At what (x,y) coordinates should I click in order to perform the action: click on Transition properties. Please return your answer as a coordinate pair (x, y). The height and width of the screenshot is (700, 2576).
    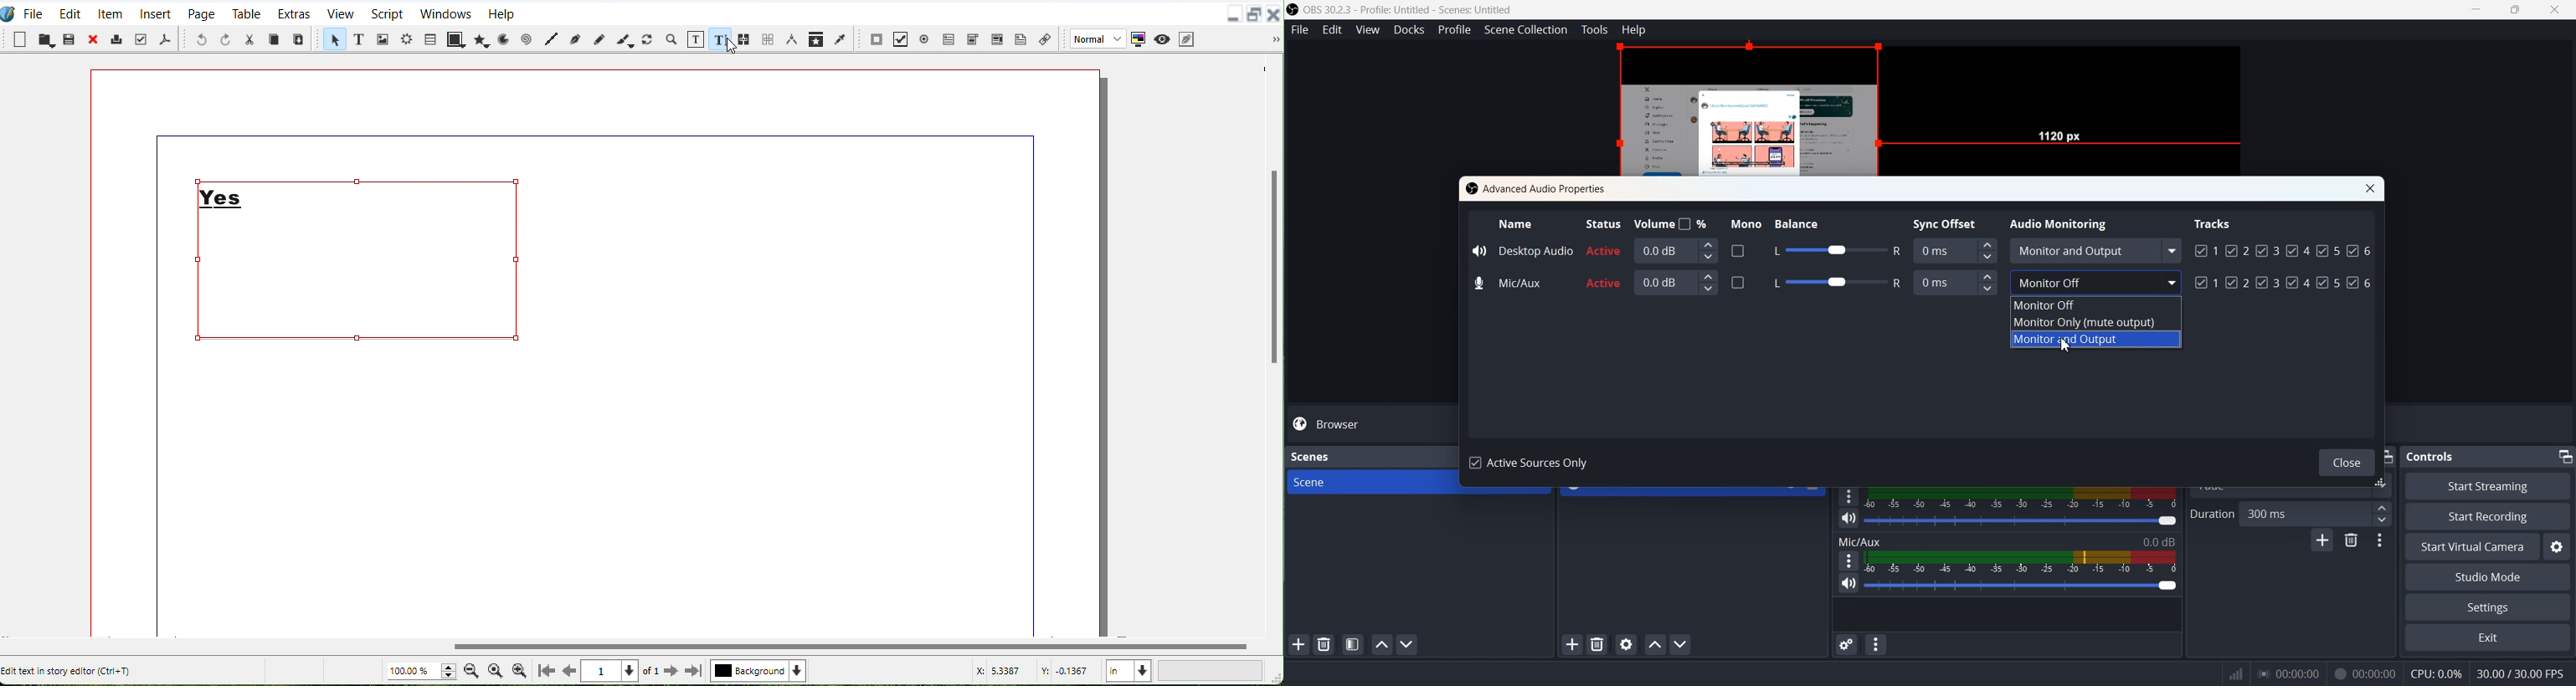
    Looking at the image, I should click on (2383, 542).